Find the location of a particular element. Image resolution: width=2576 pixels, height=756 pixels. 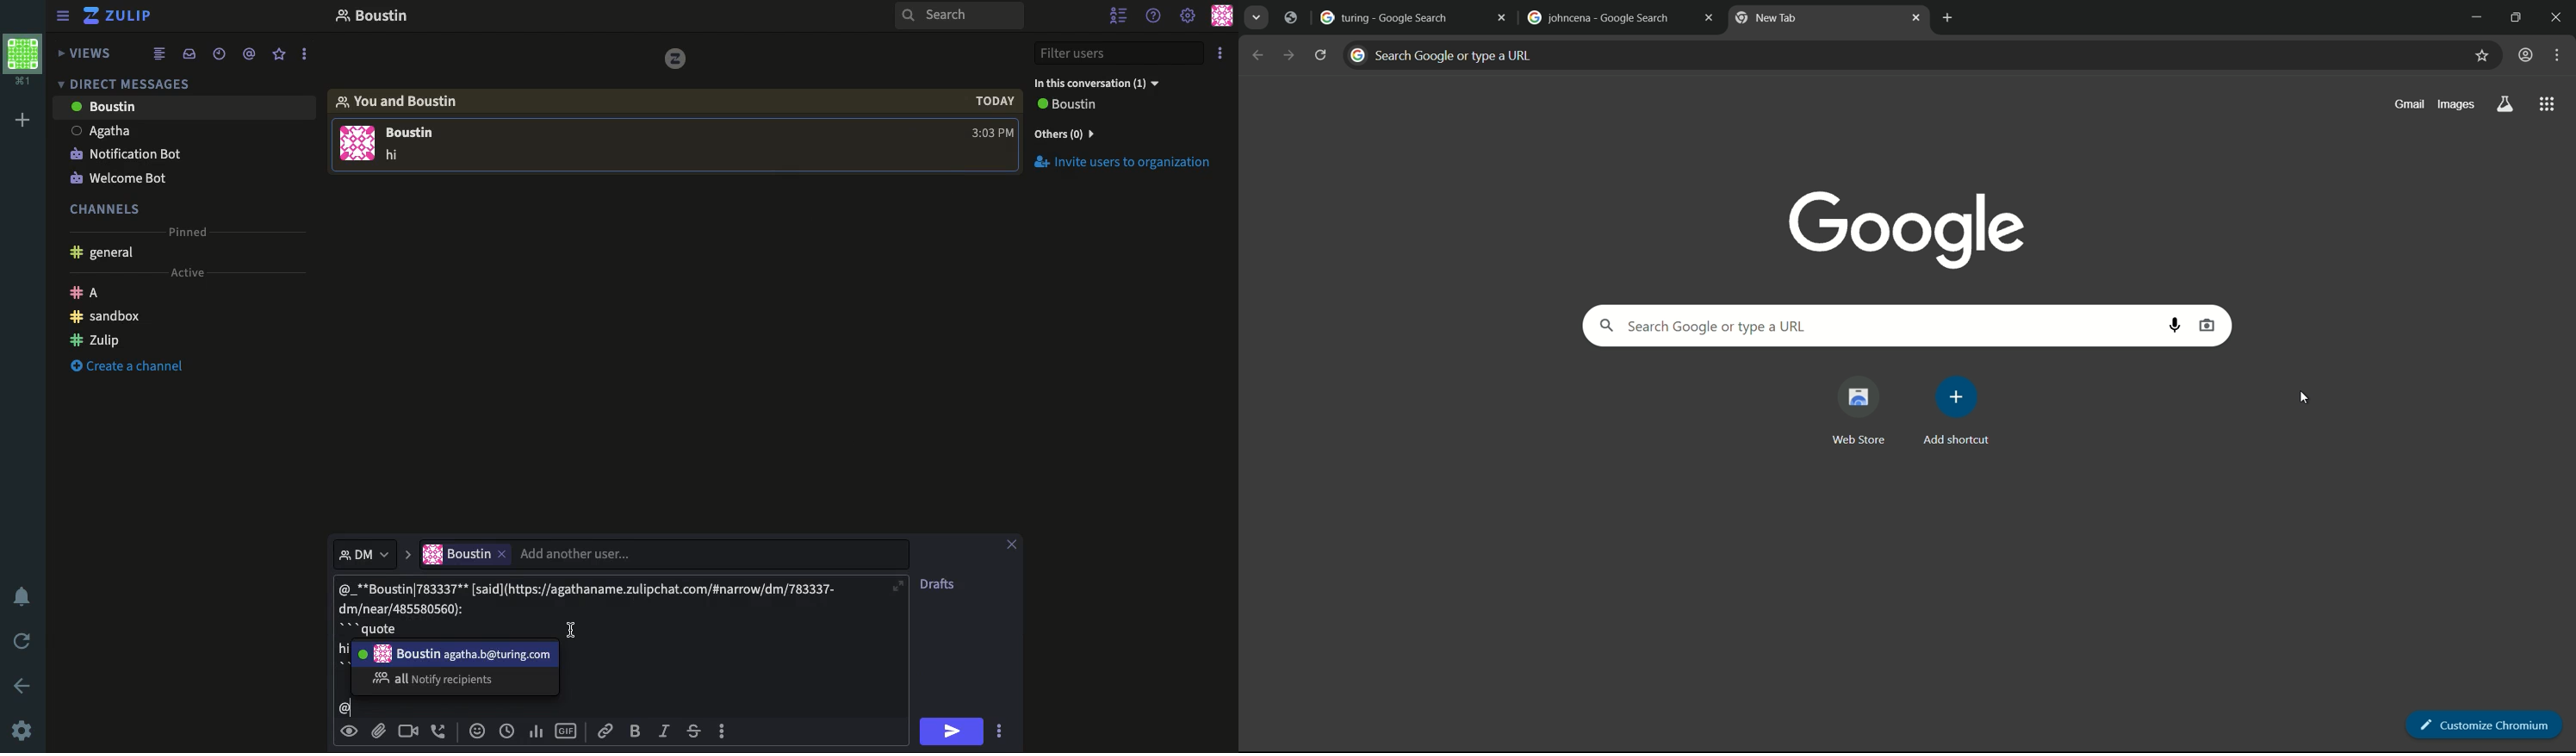

Invite users to organization is located at coordinates (1127, 133).